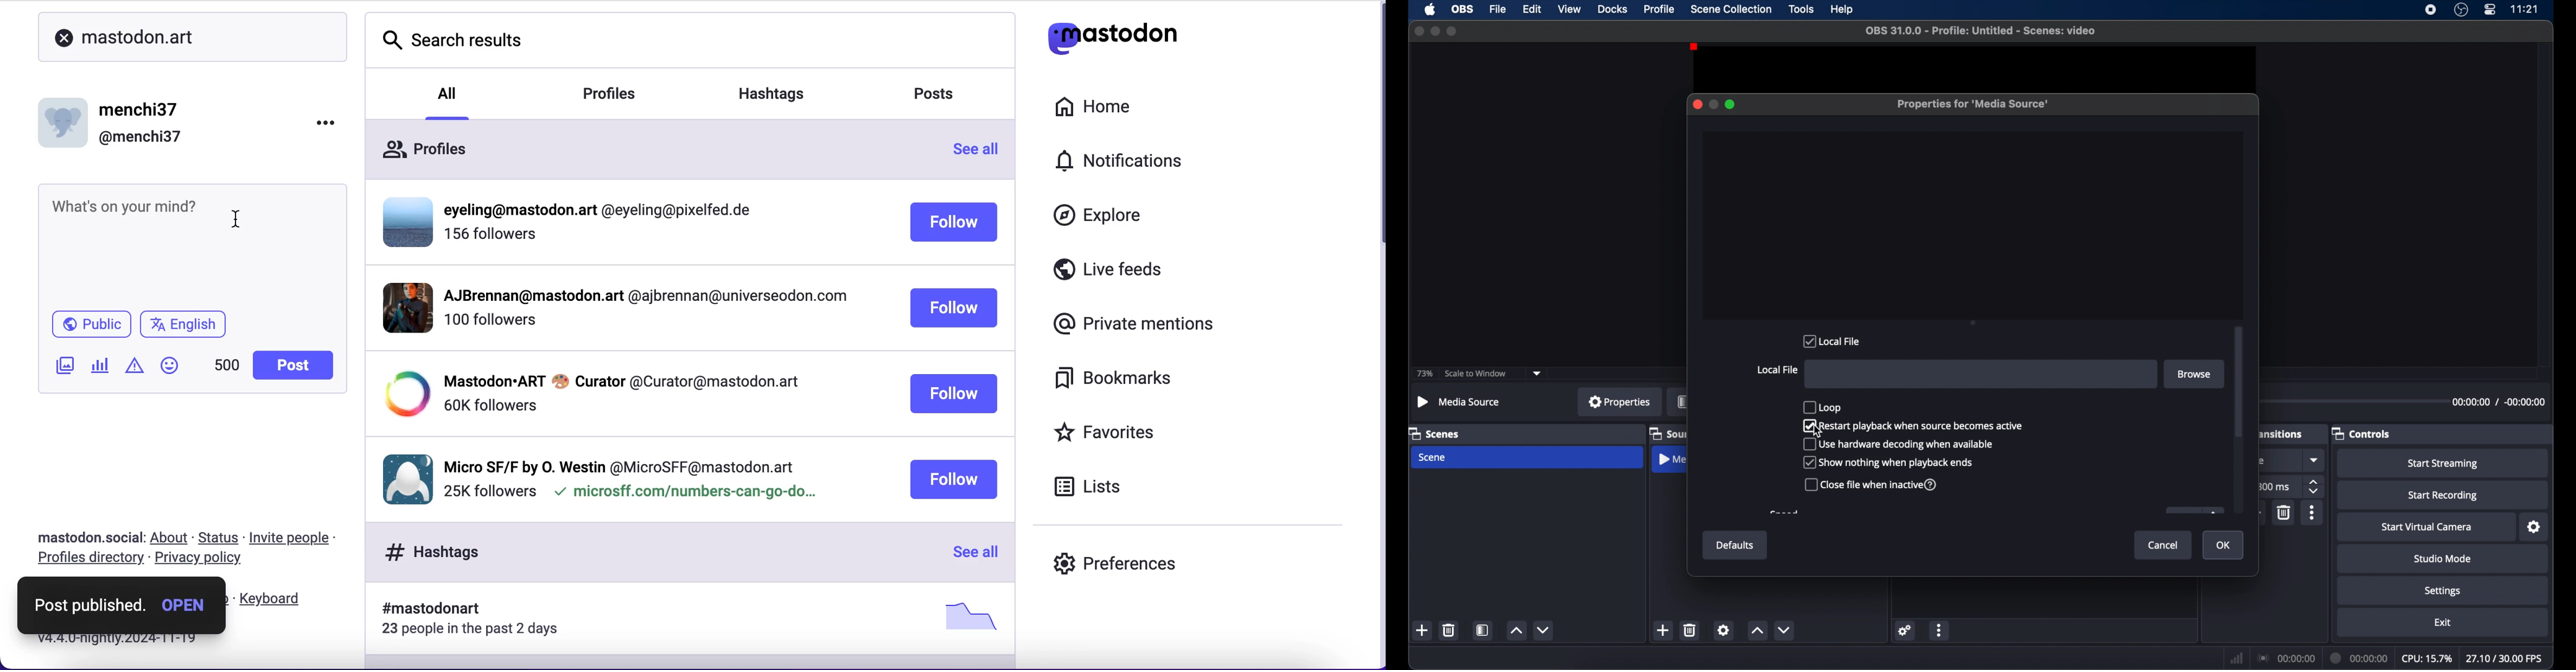 The height and width of the screenshot is (672, 2576). Describe the element at coordinates (65, 119) in the screenshot. I see `display picture` at that location.